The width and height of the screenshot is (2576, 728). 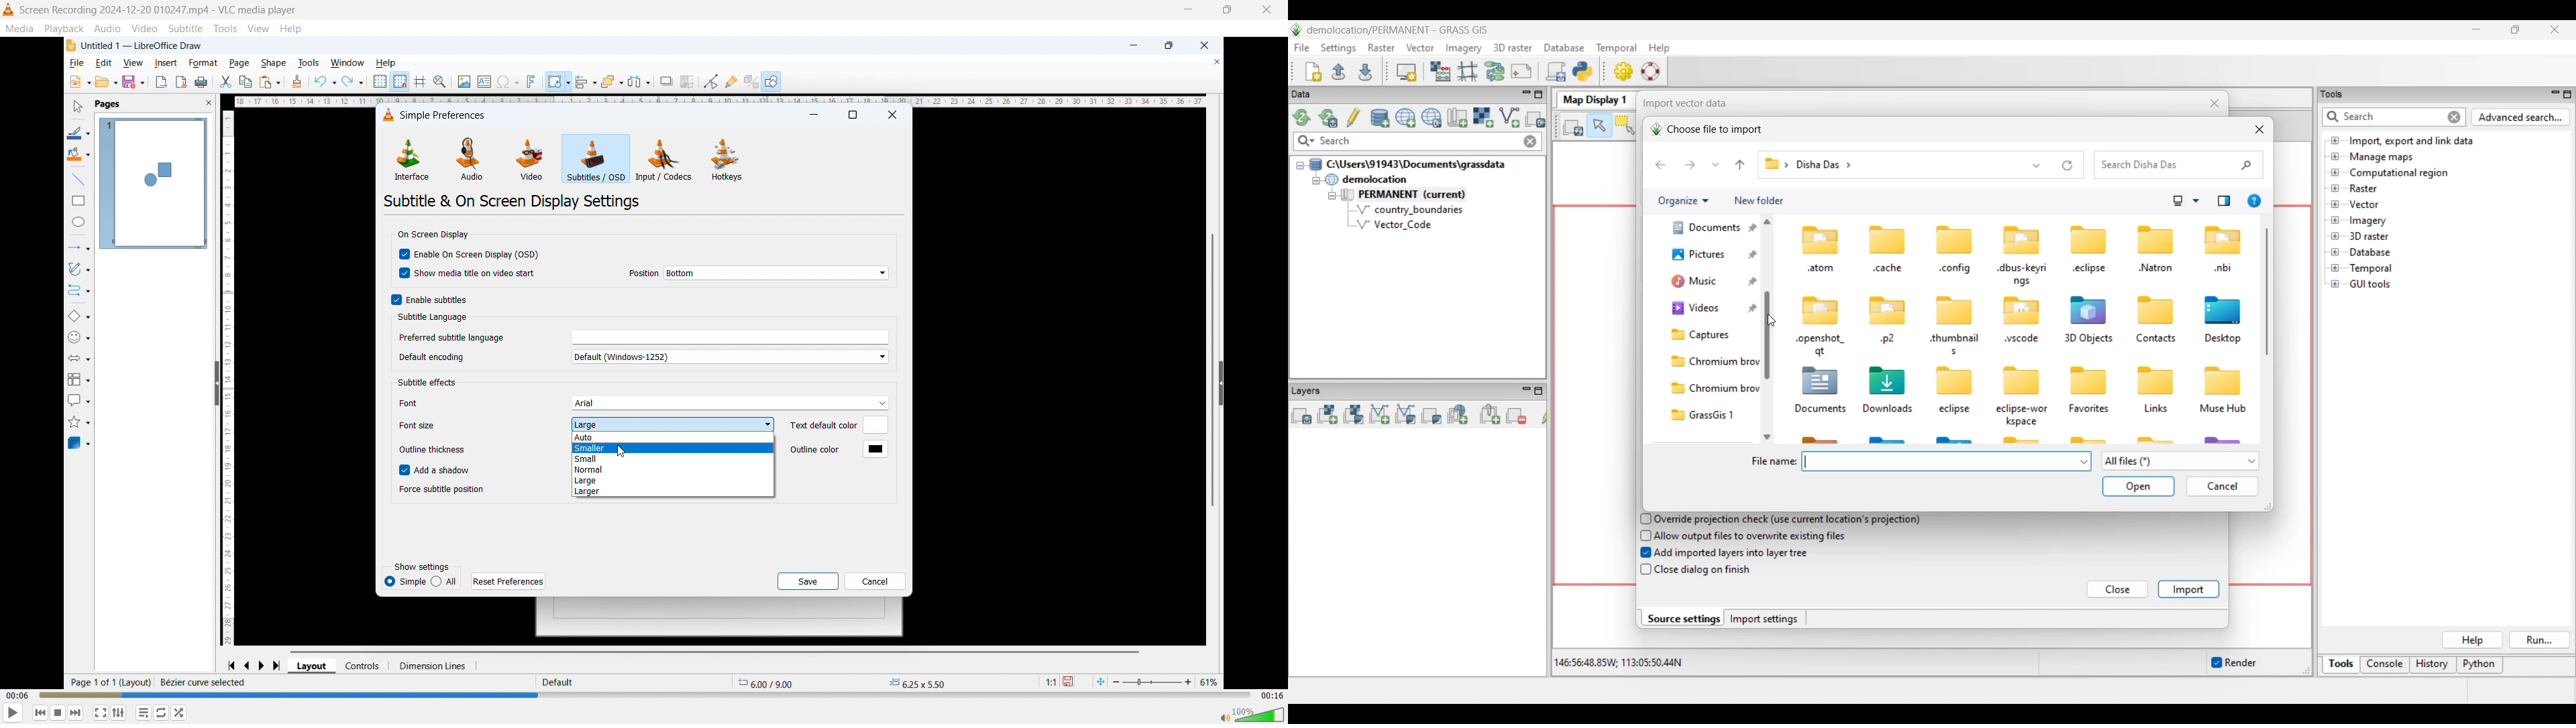 What do you see at coordinates (894, 115) in the screenshot?
I see `Close ` at bounding box center [894, 115].